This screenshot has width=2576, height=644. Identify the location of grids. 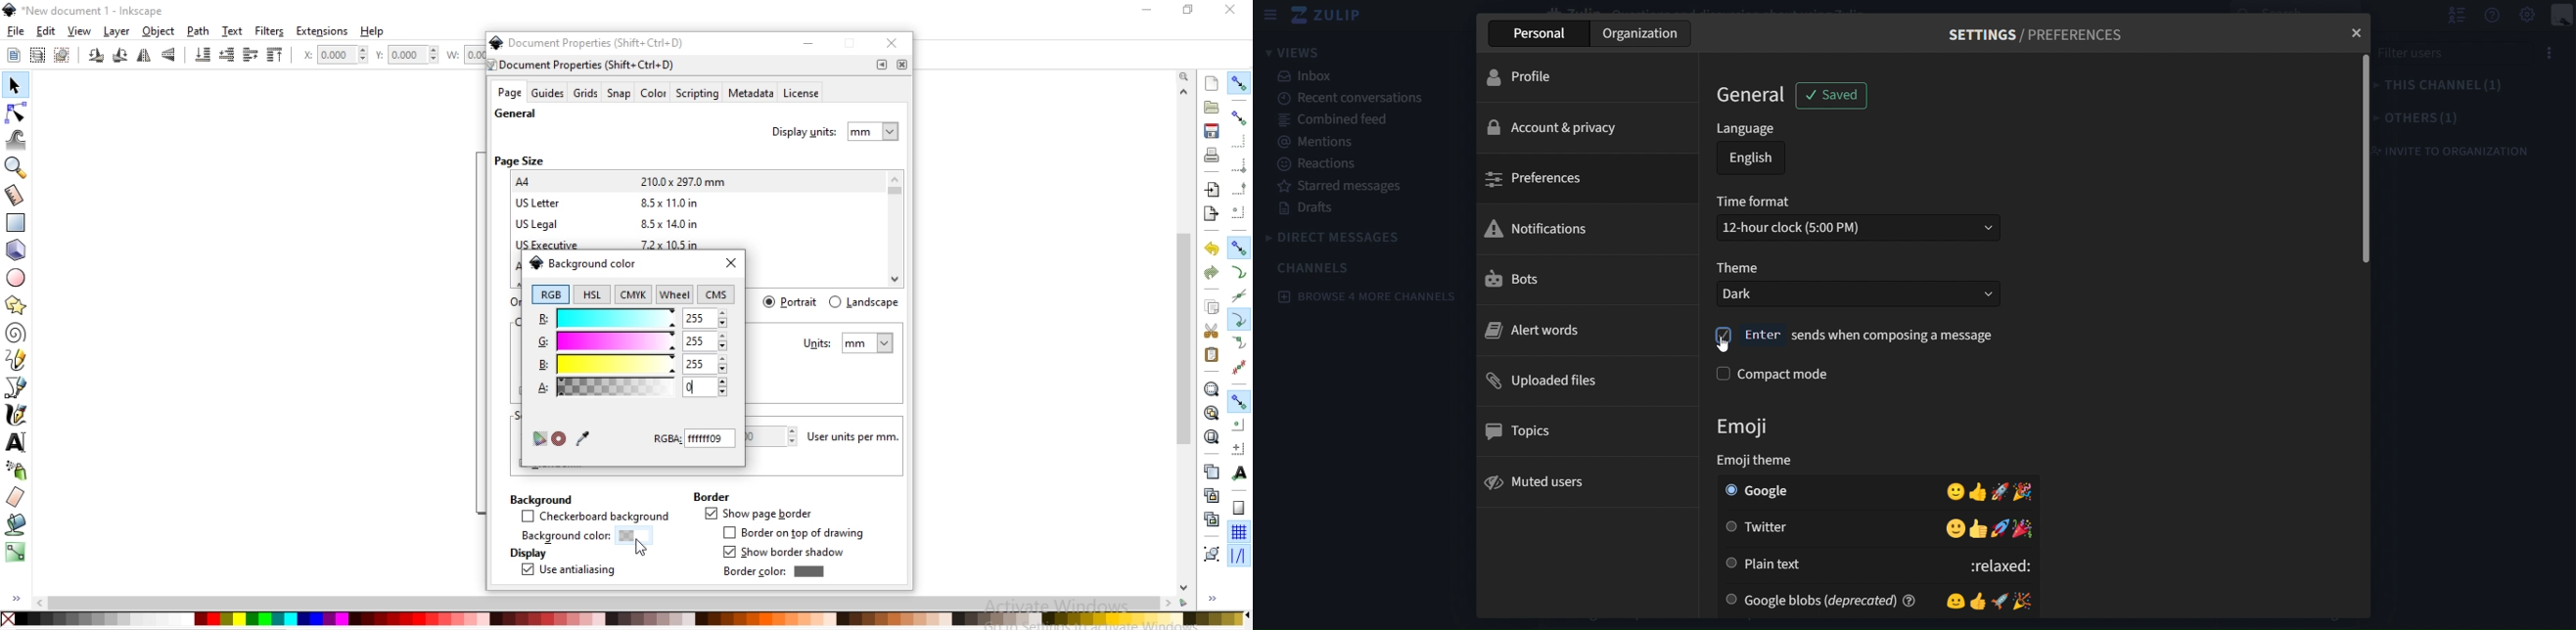
(585, 93).